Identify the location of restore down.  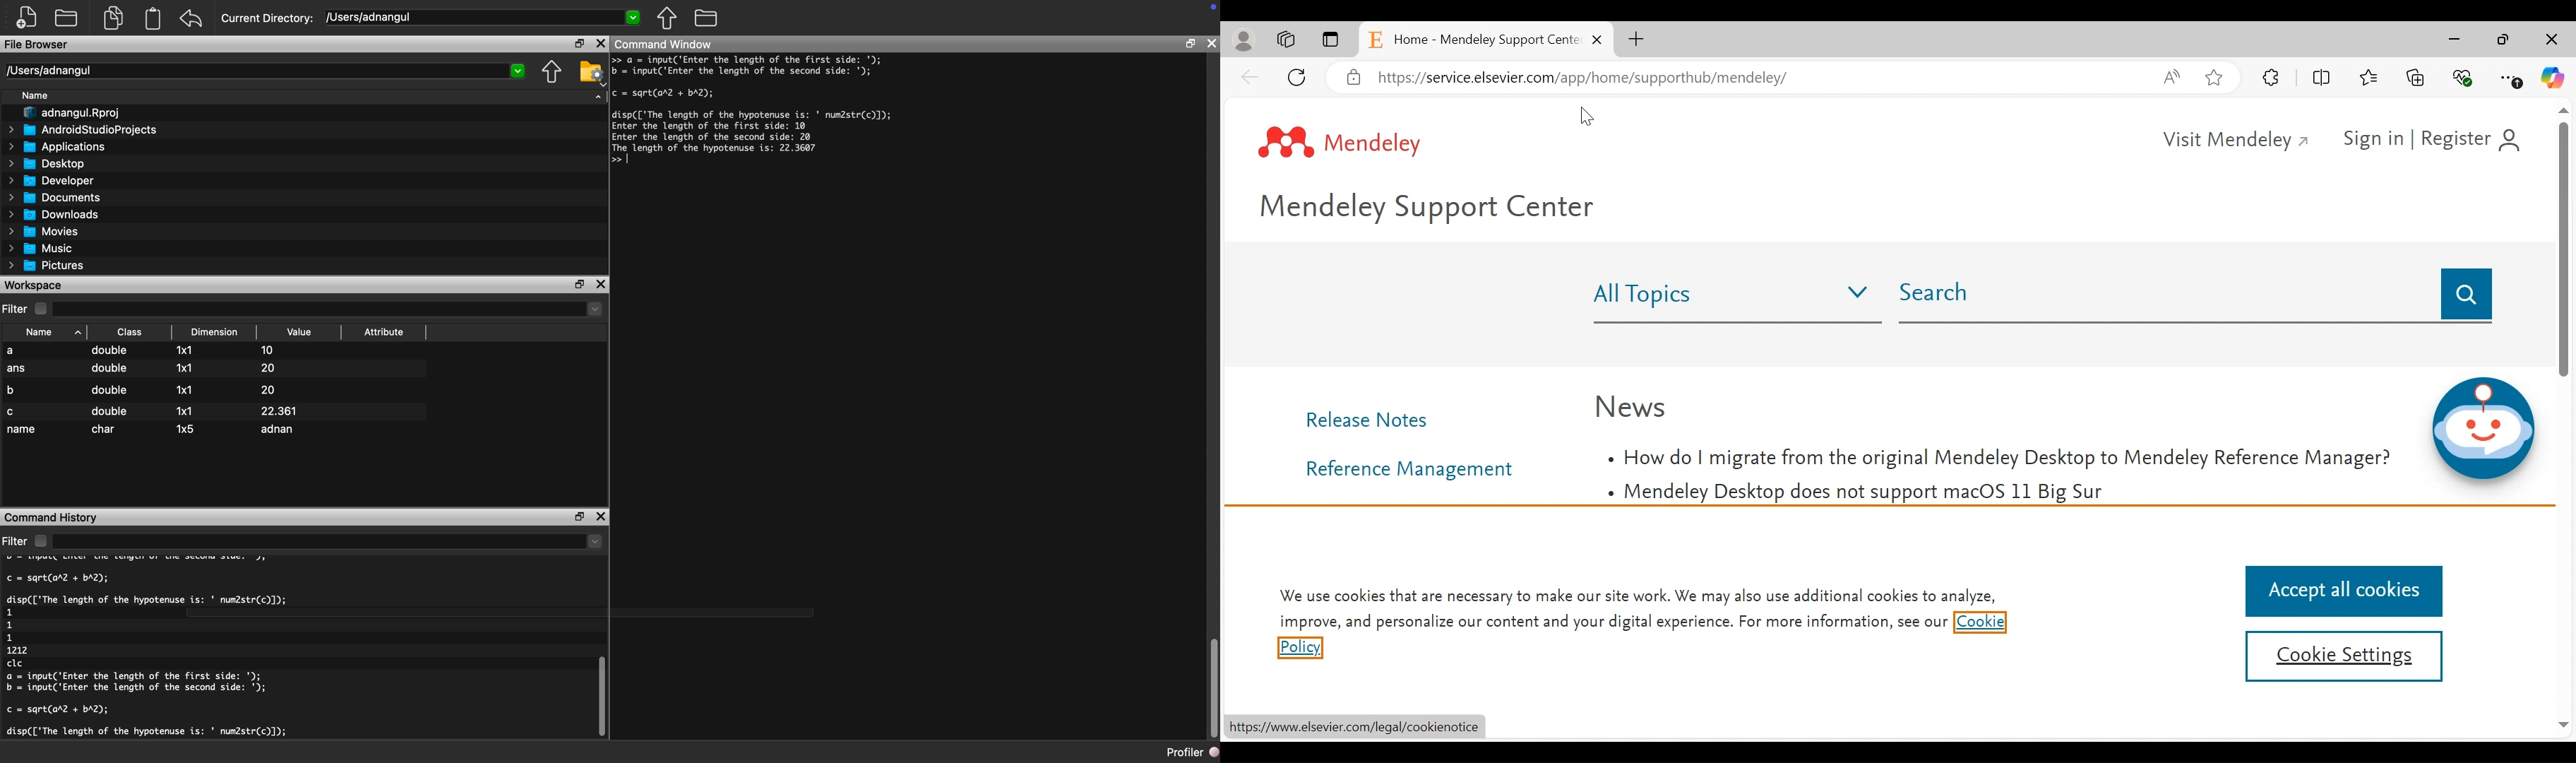
(581, 284).